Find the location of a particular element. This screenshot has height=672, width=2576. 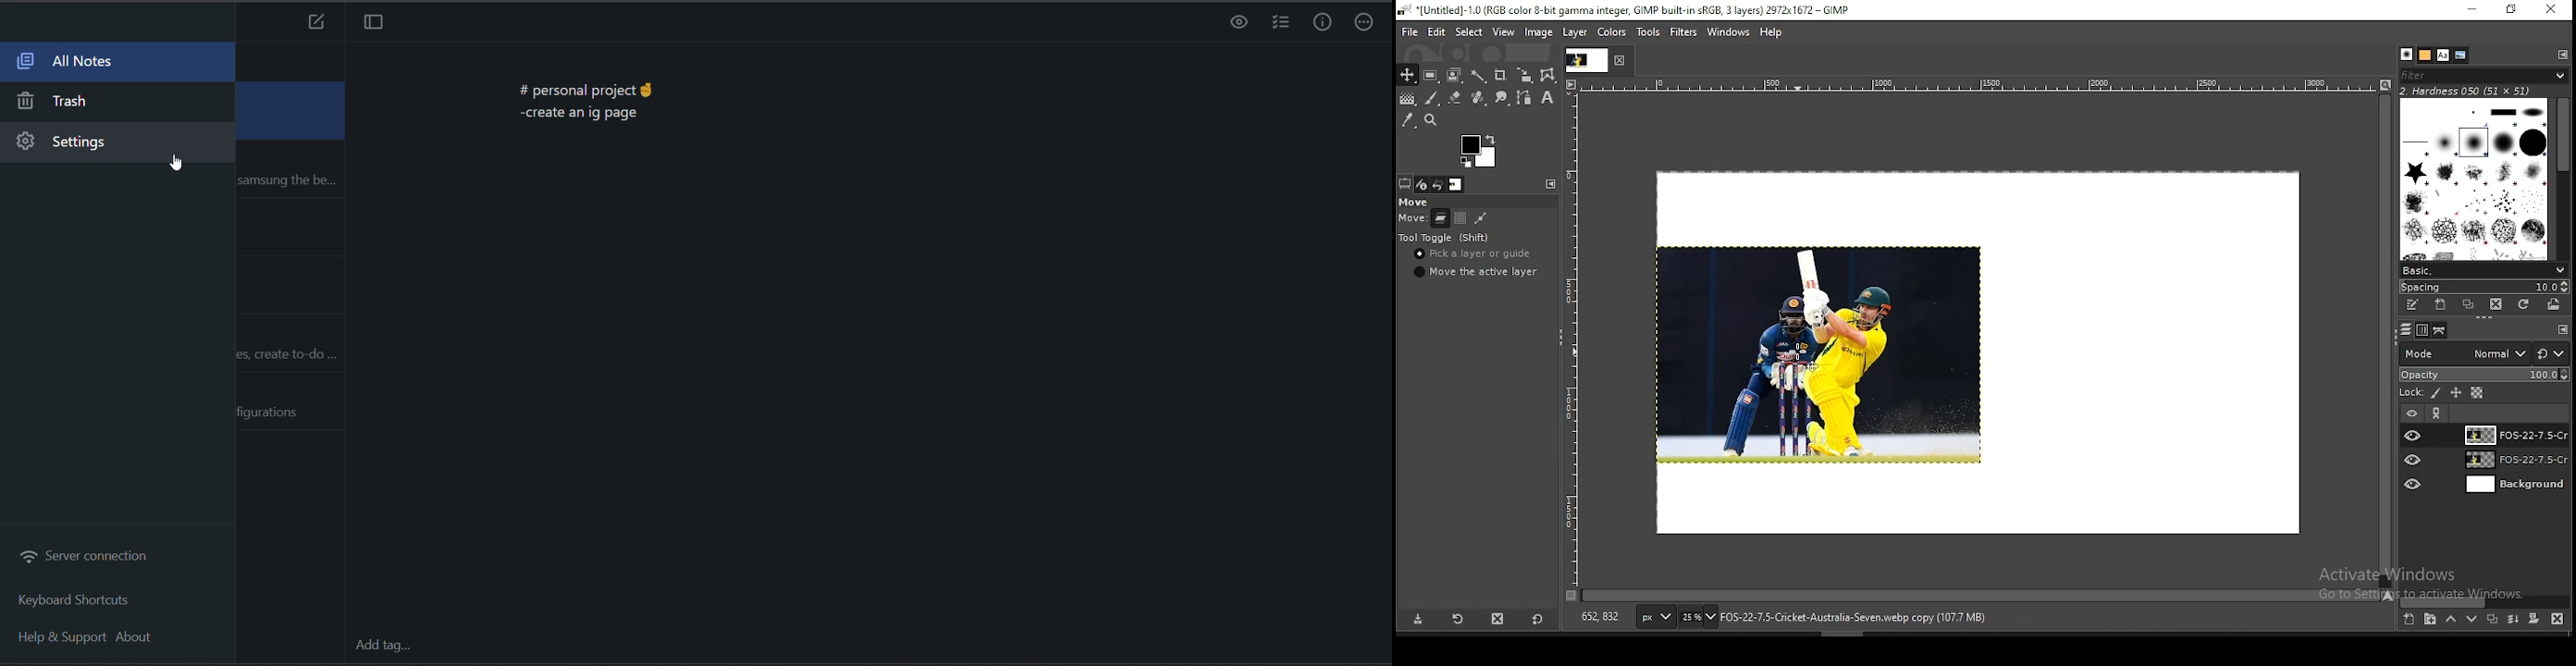

tool is located at coordinates (2438, 413).